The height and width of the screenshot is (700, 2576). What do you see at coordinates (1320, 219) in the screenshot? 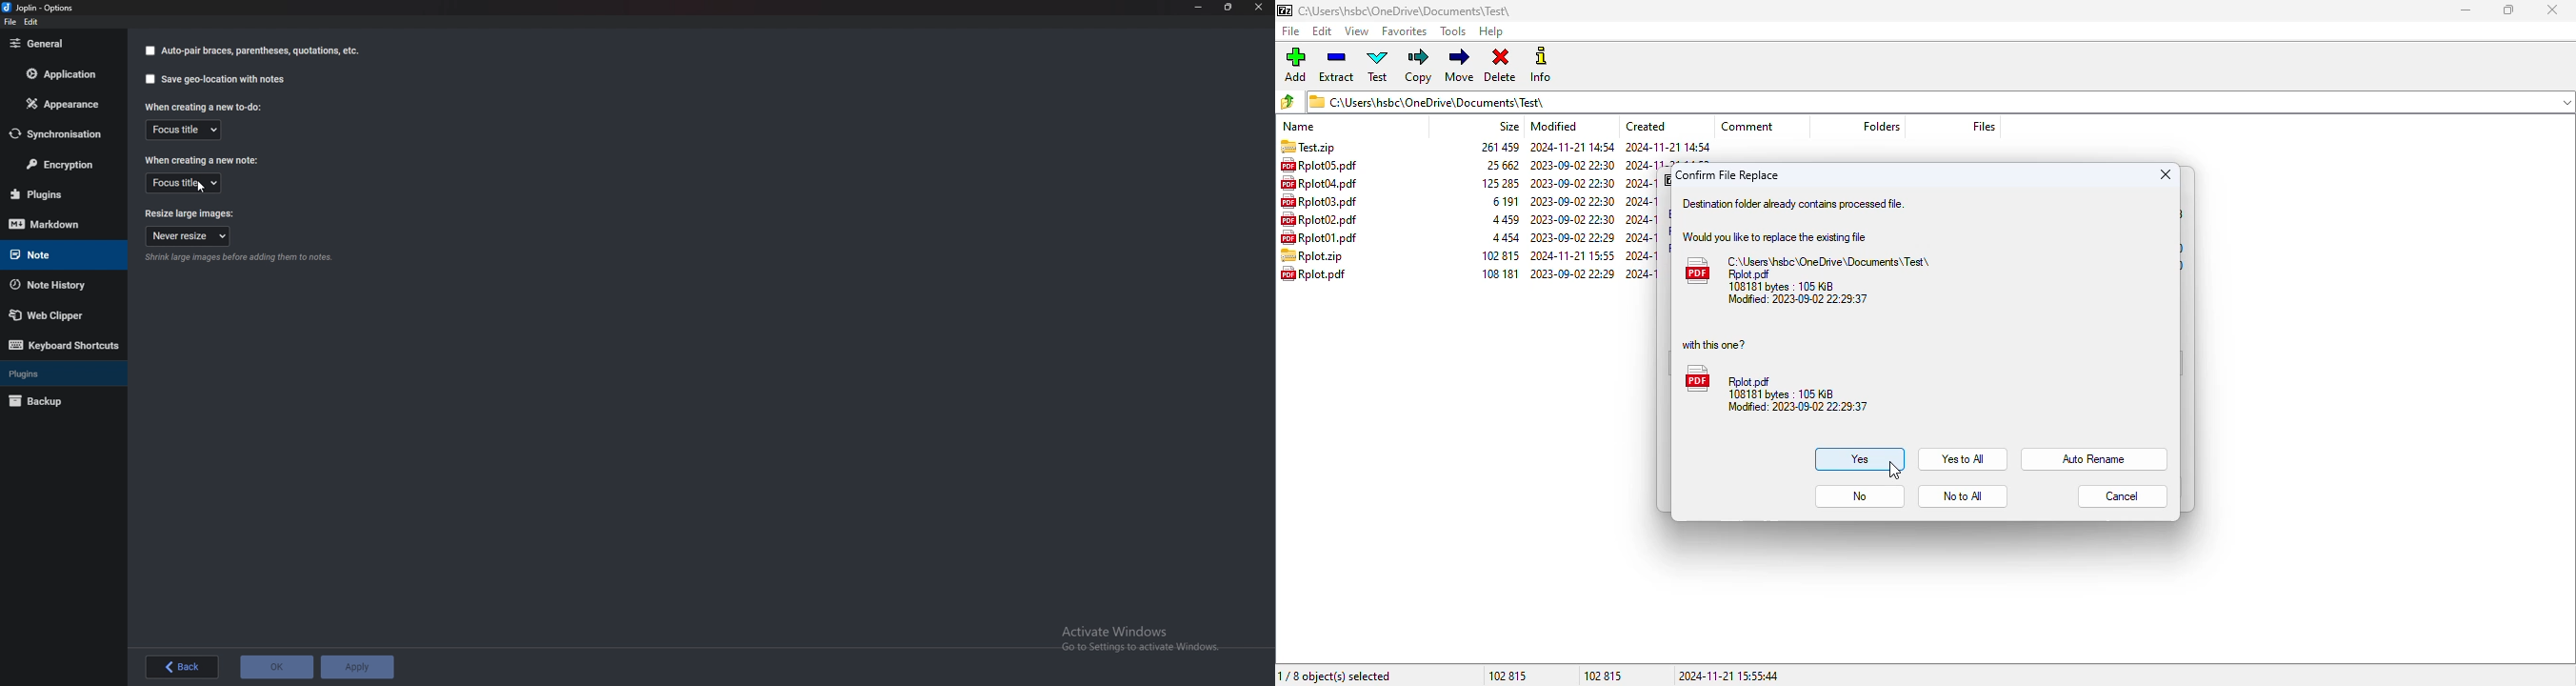
I see `Rplot02.pdf` at bounding box center [1320, 219].